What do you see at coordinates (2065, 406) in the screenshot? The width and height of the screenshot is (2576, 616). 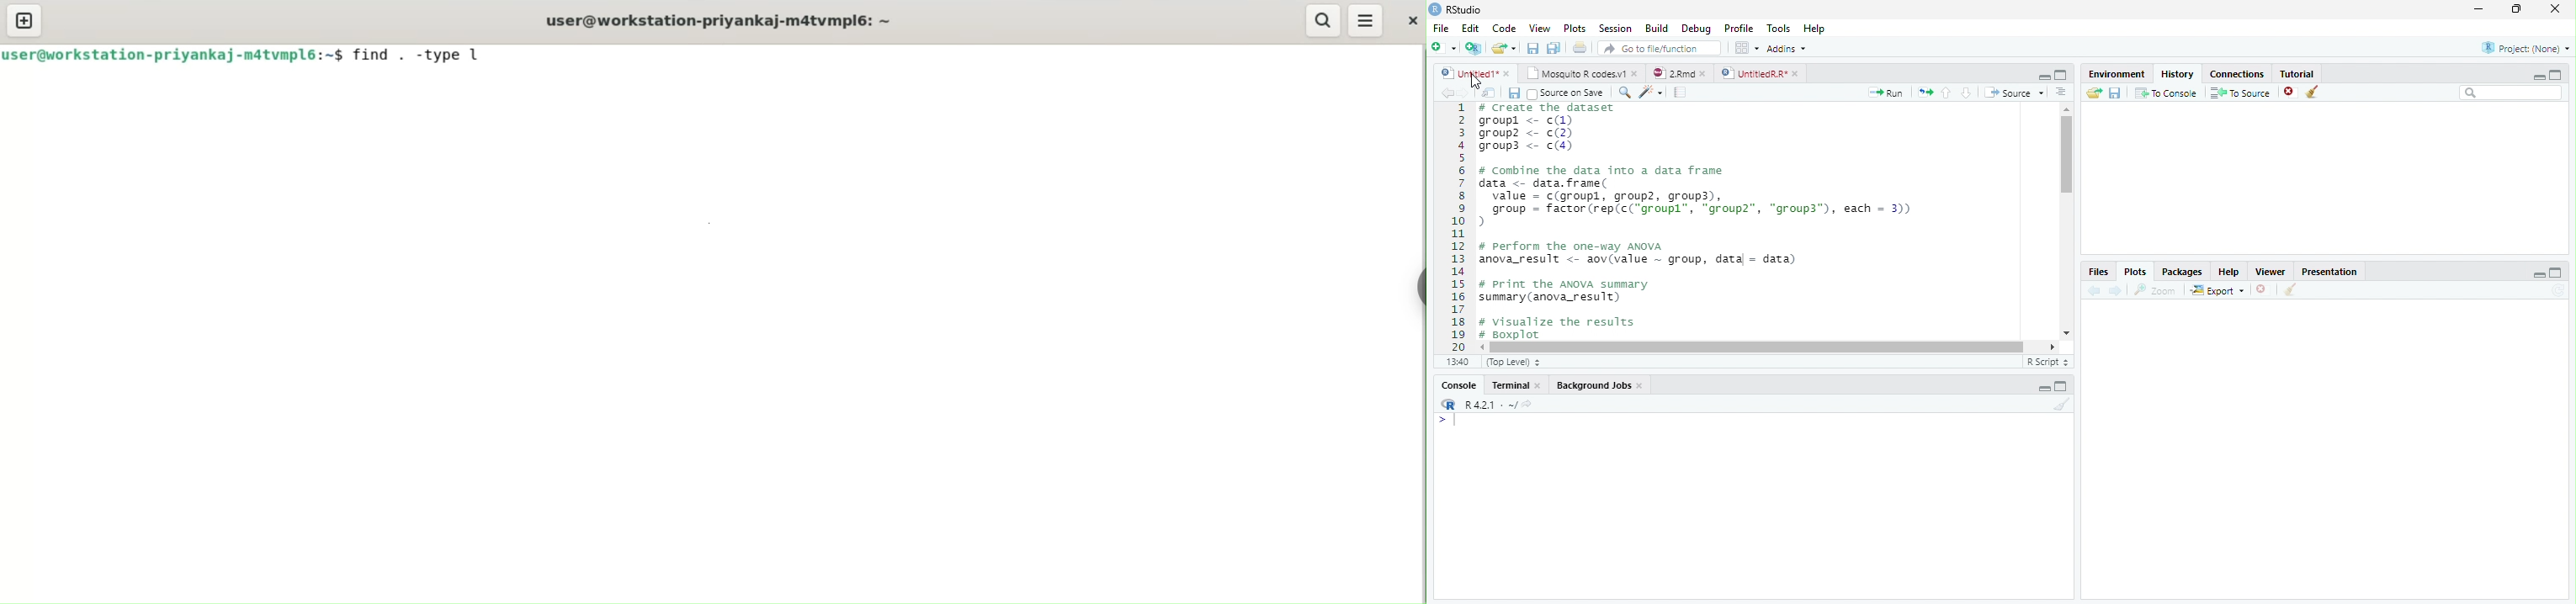 I see `Clear console` at bounding box center [2065, 406].